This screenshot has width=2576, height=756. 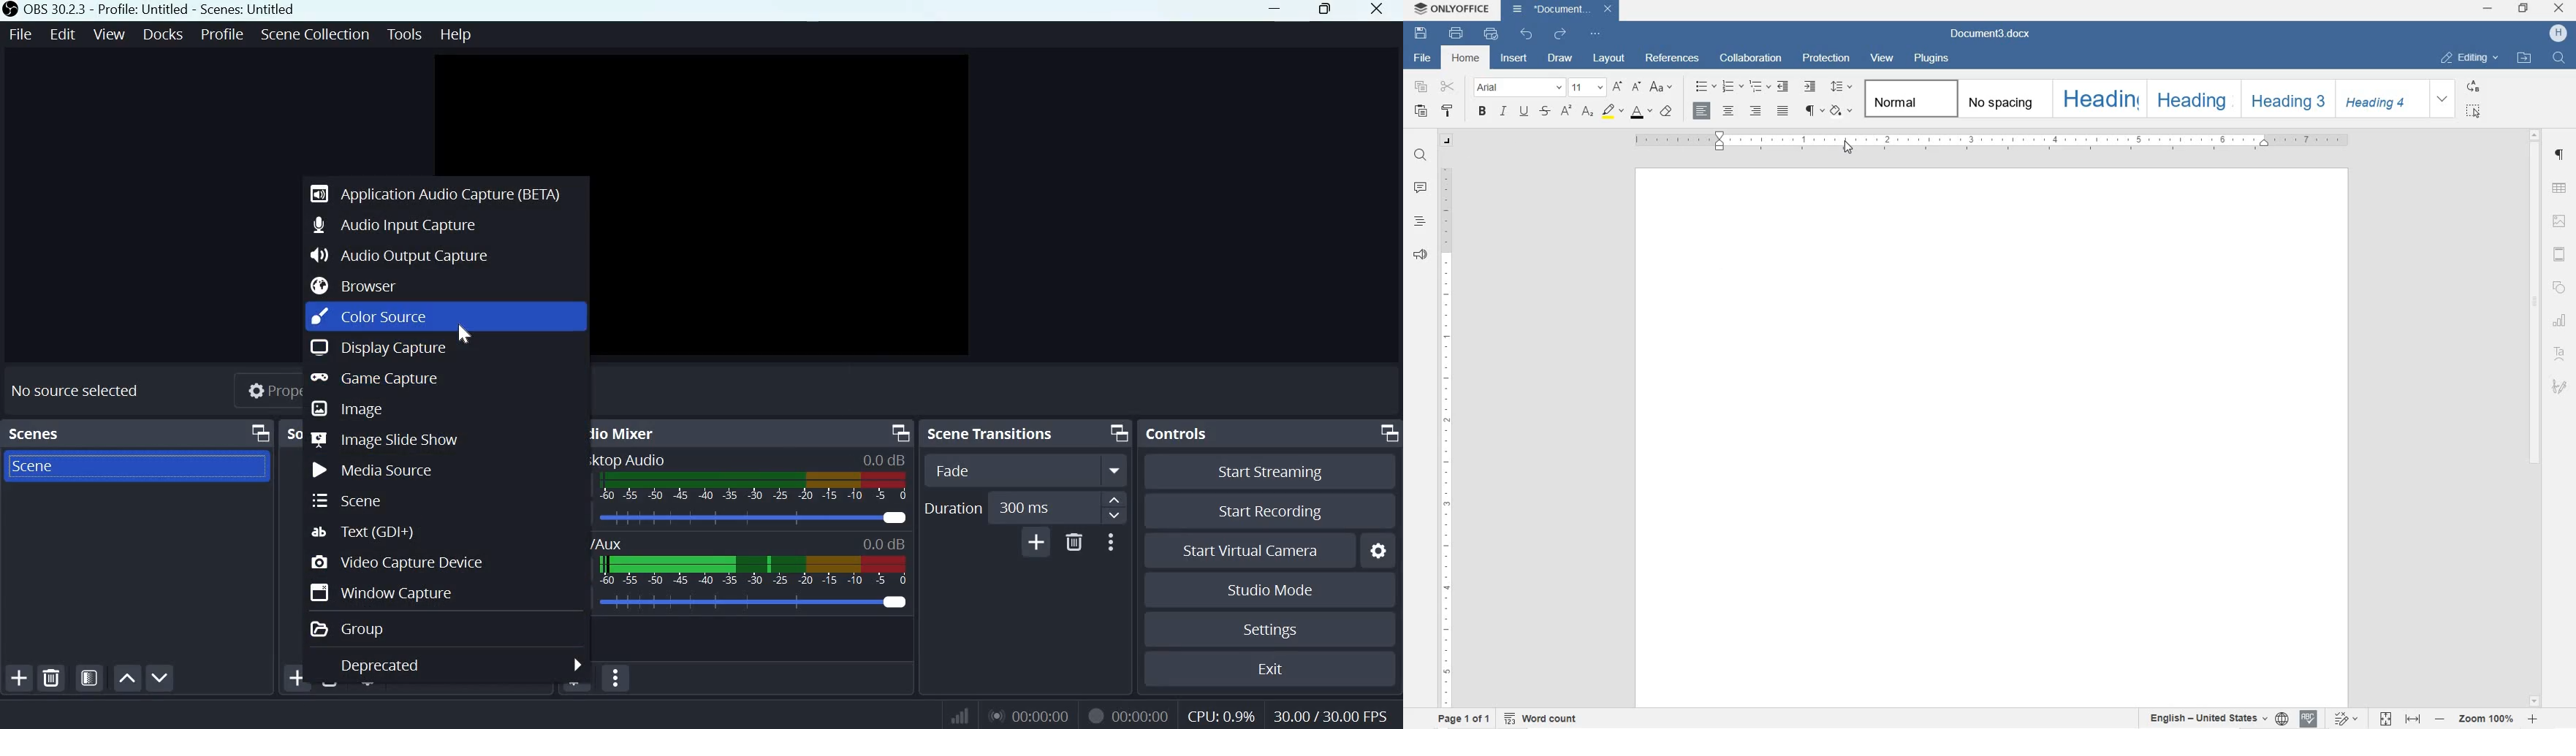 What do you see at coordinates (37, 431) in the screenshot?
I see `scenes` at bounding box center [37, 431].